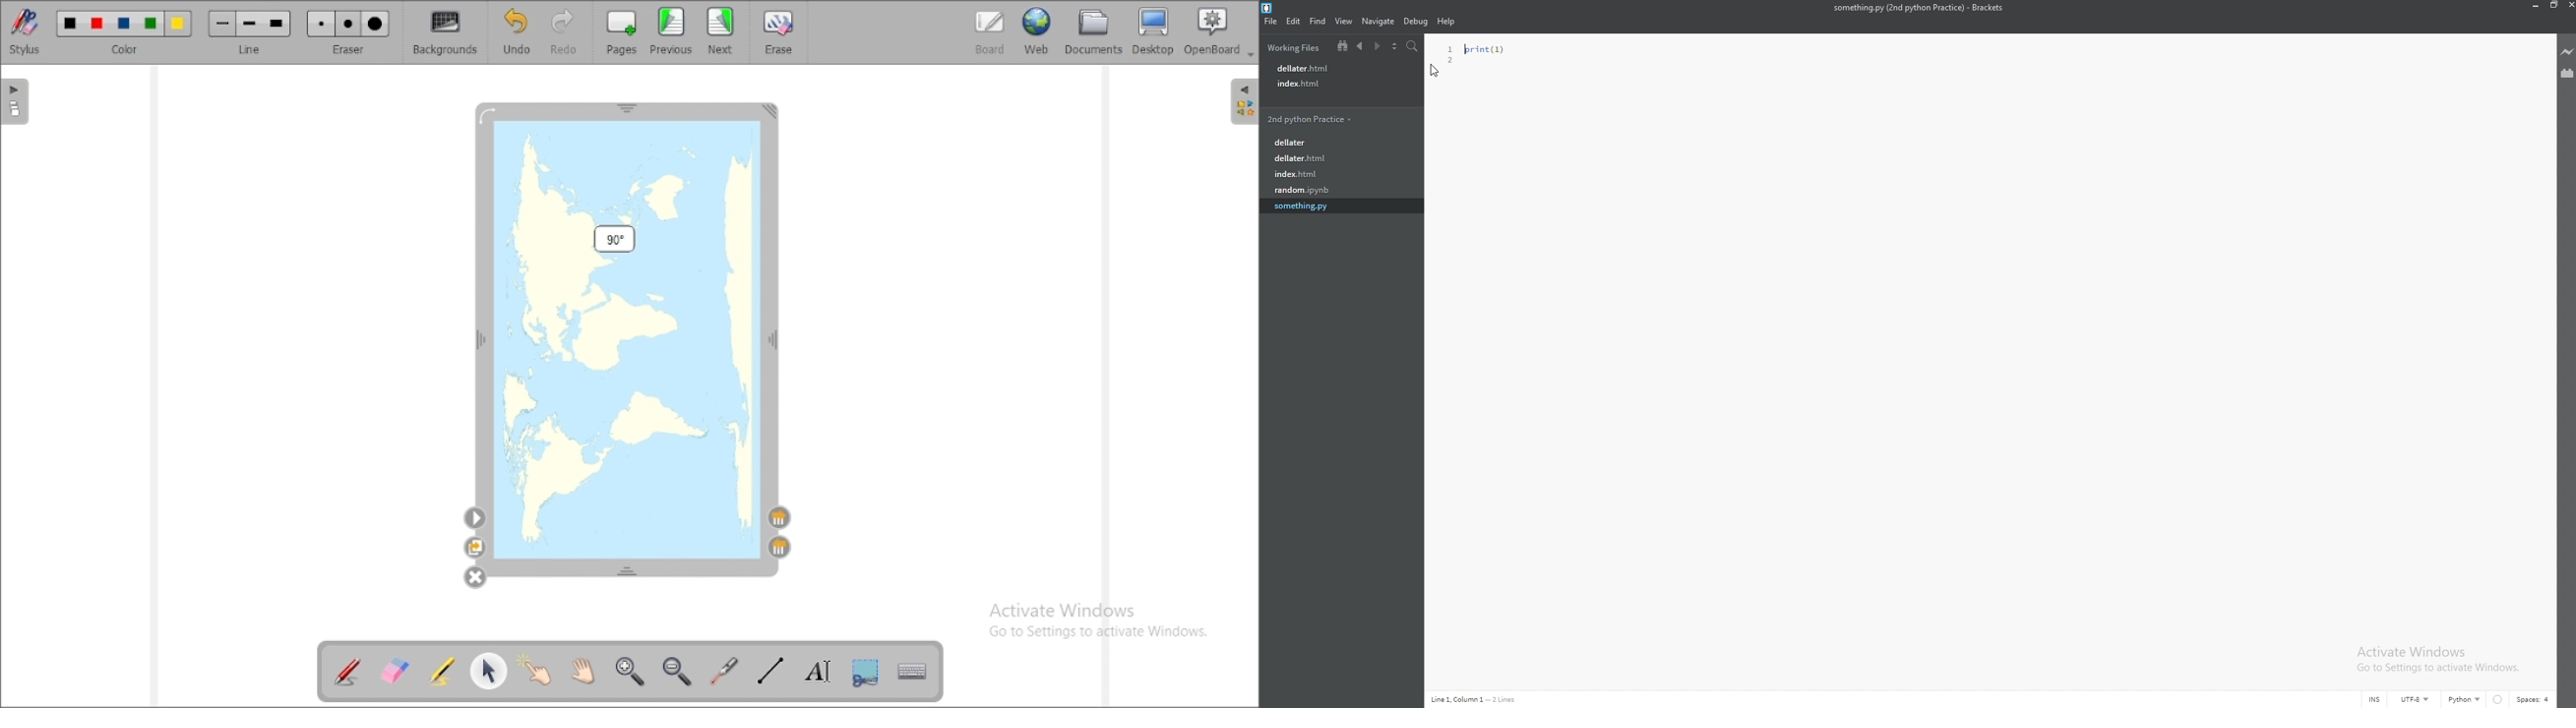 The height and width of the screenshot is (728, 2576). Describe the element at coordinates (125, 31) in the screenshot. I see `color` at that location.